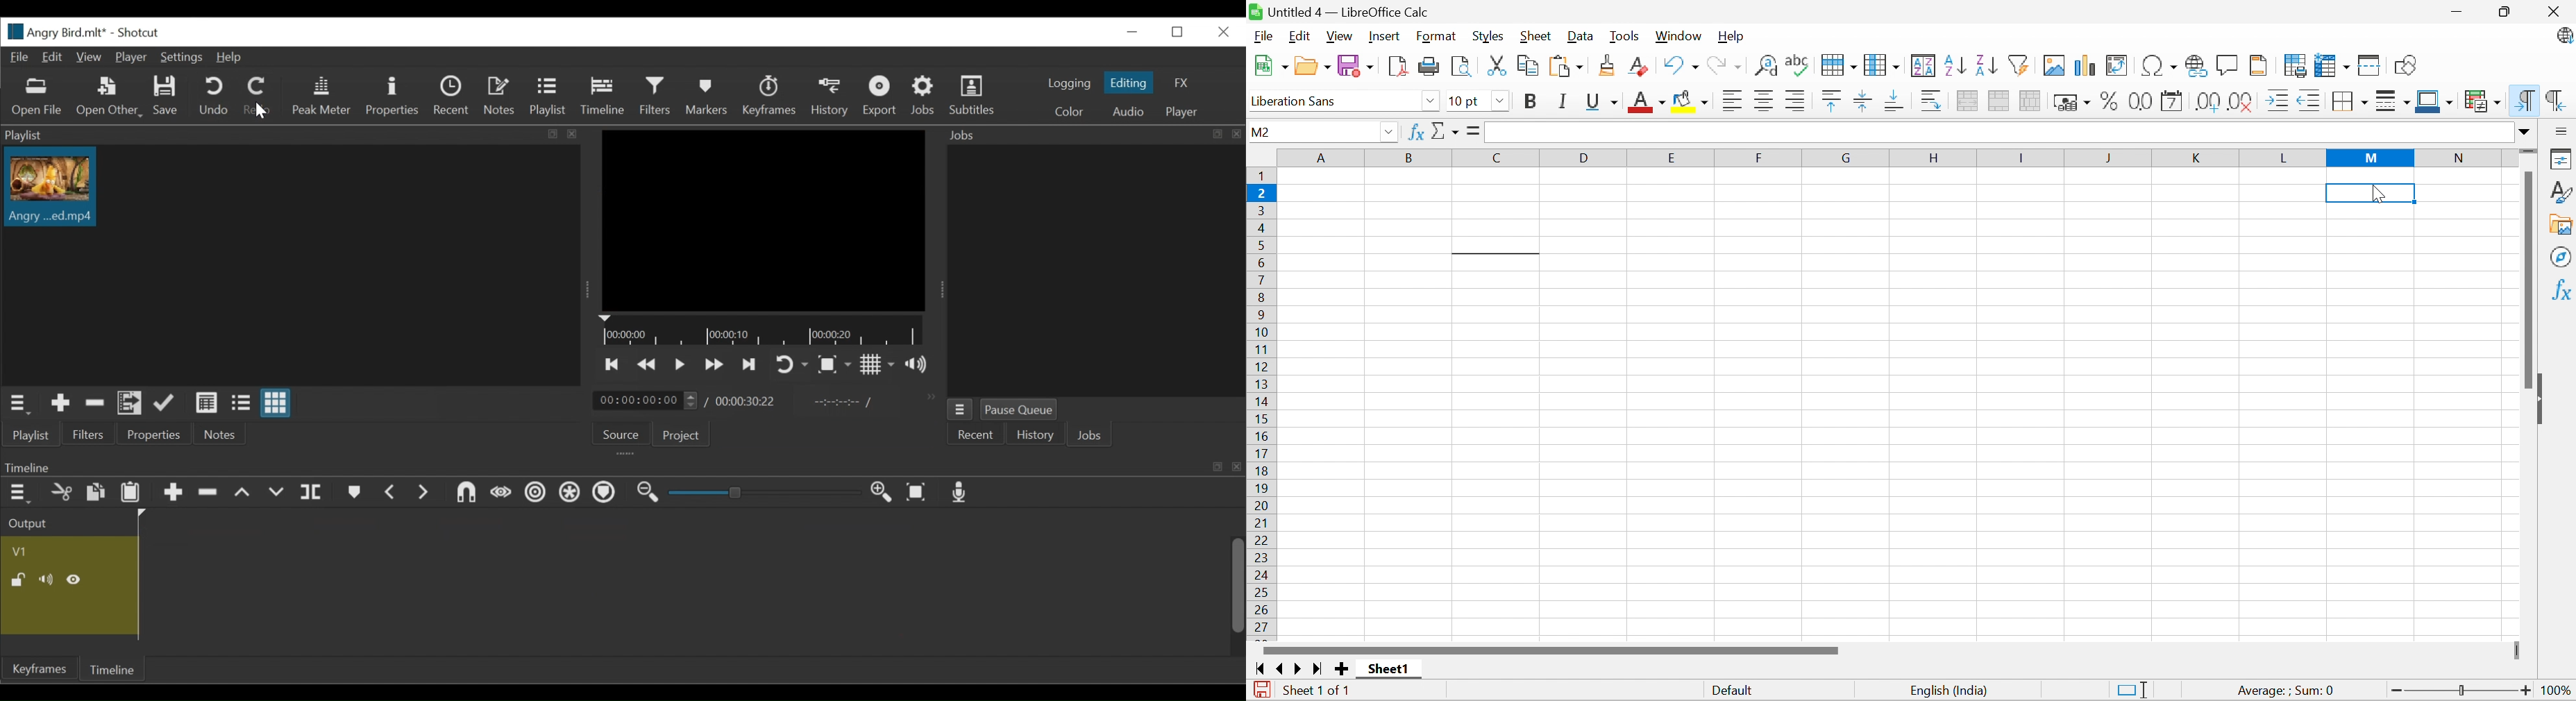  I want to click on Slider, so click(2528, 153).